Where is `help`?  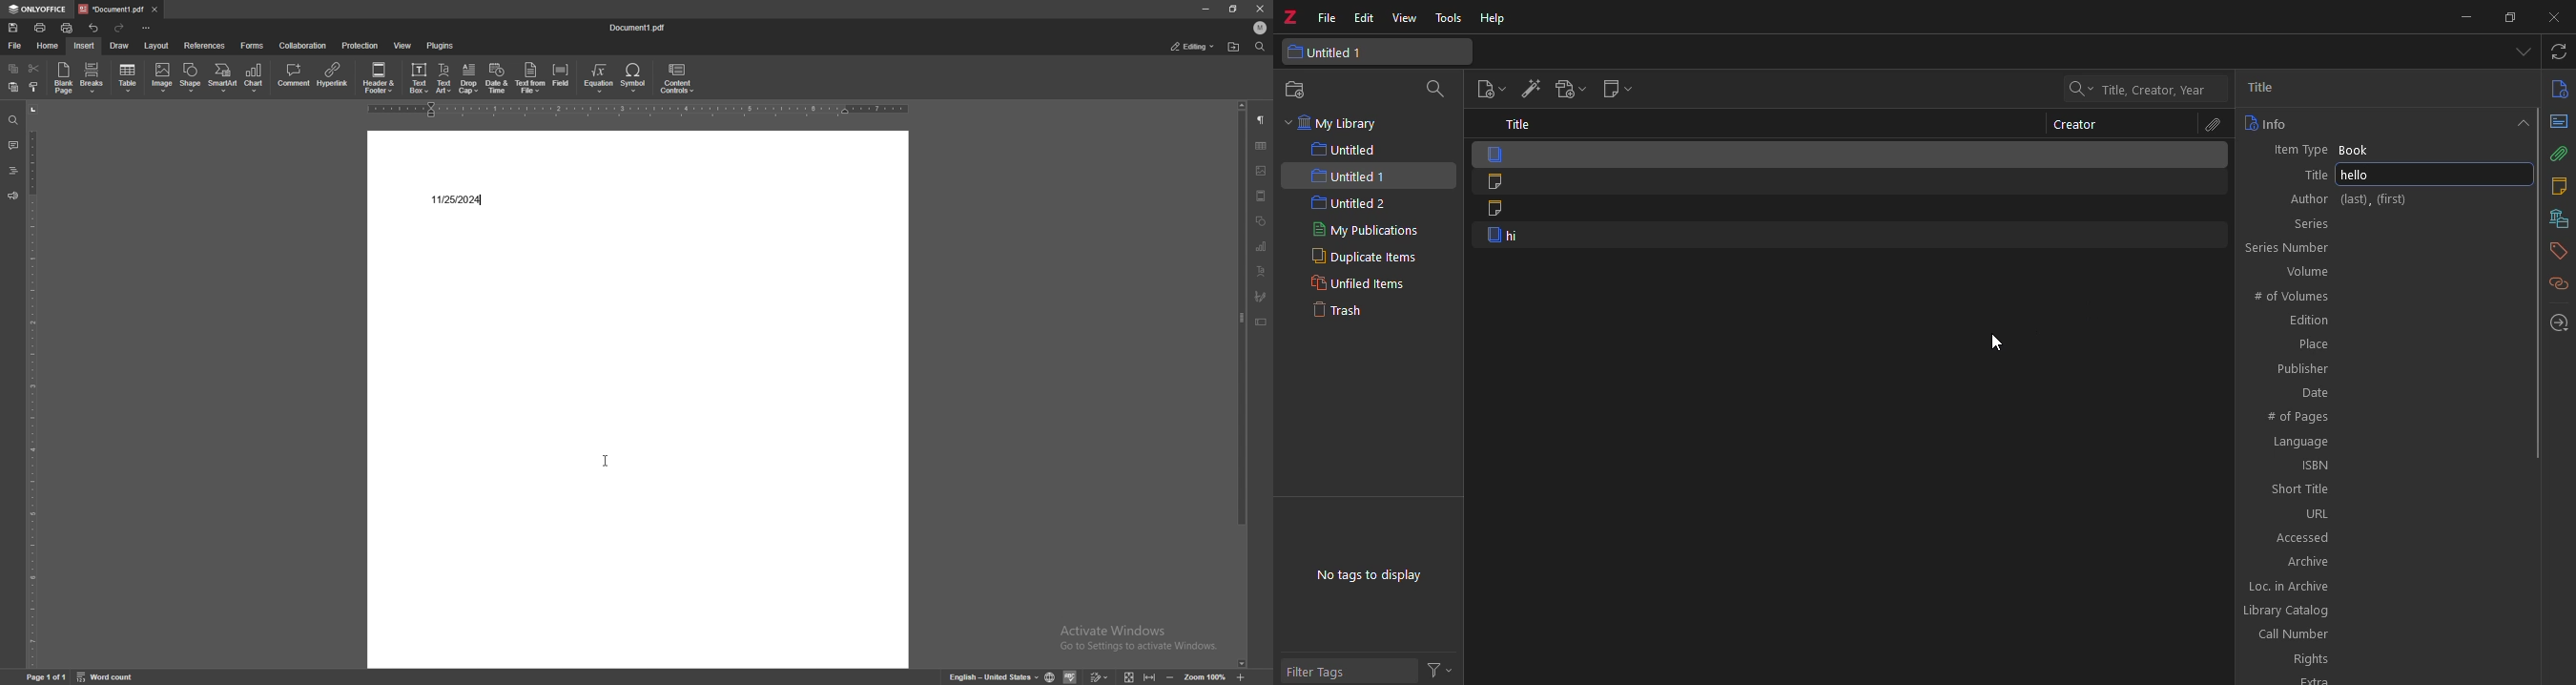 help is located at coordinates (1494, 20).